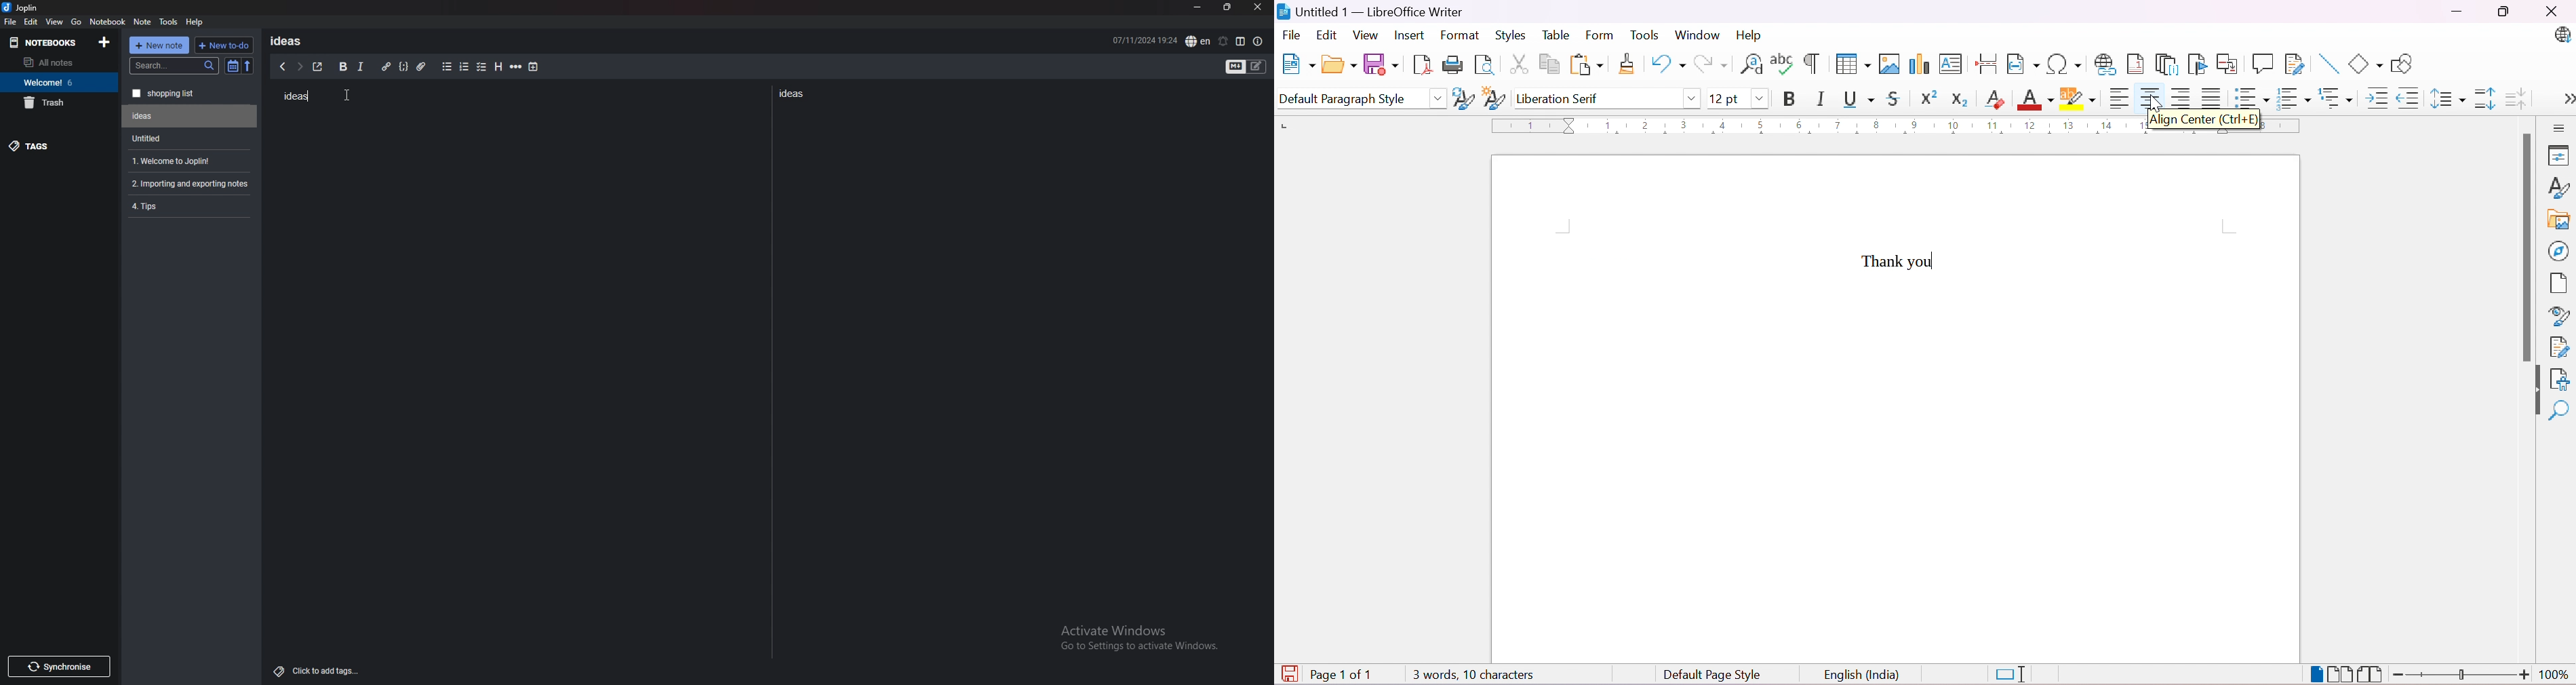 Image resolution: width=2576 pixels, height=700 pixels. What do you see at coordinates (1240, 41) in the screenshot?
I see `toggle editor layout` at bounding box center [1240, 41].